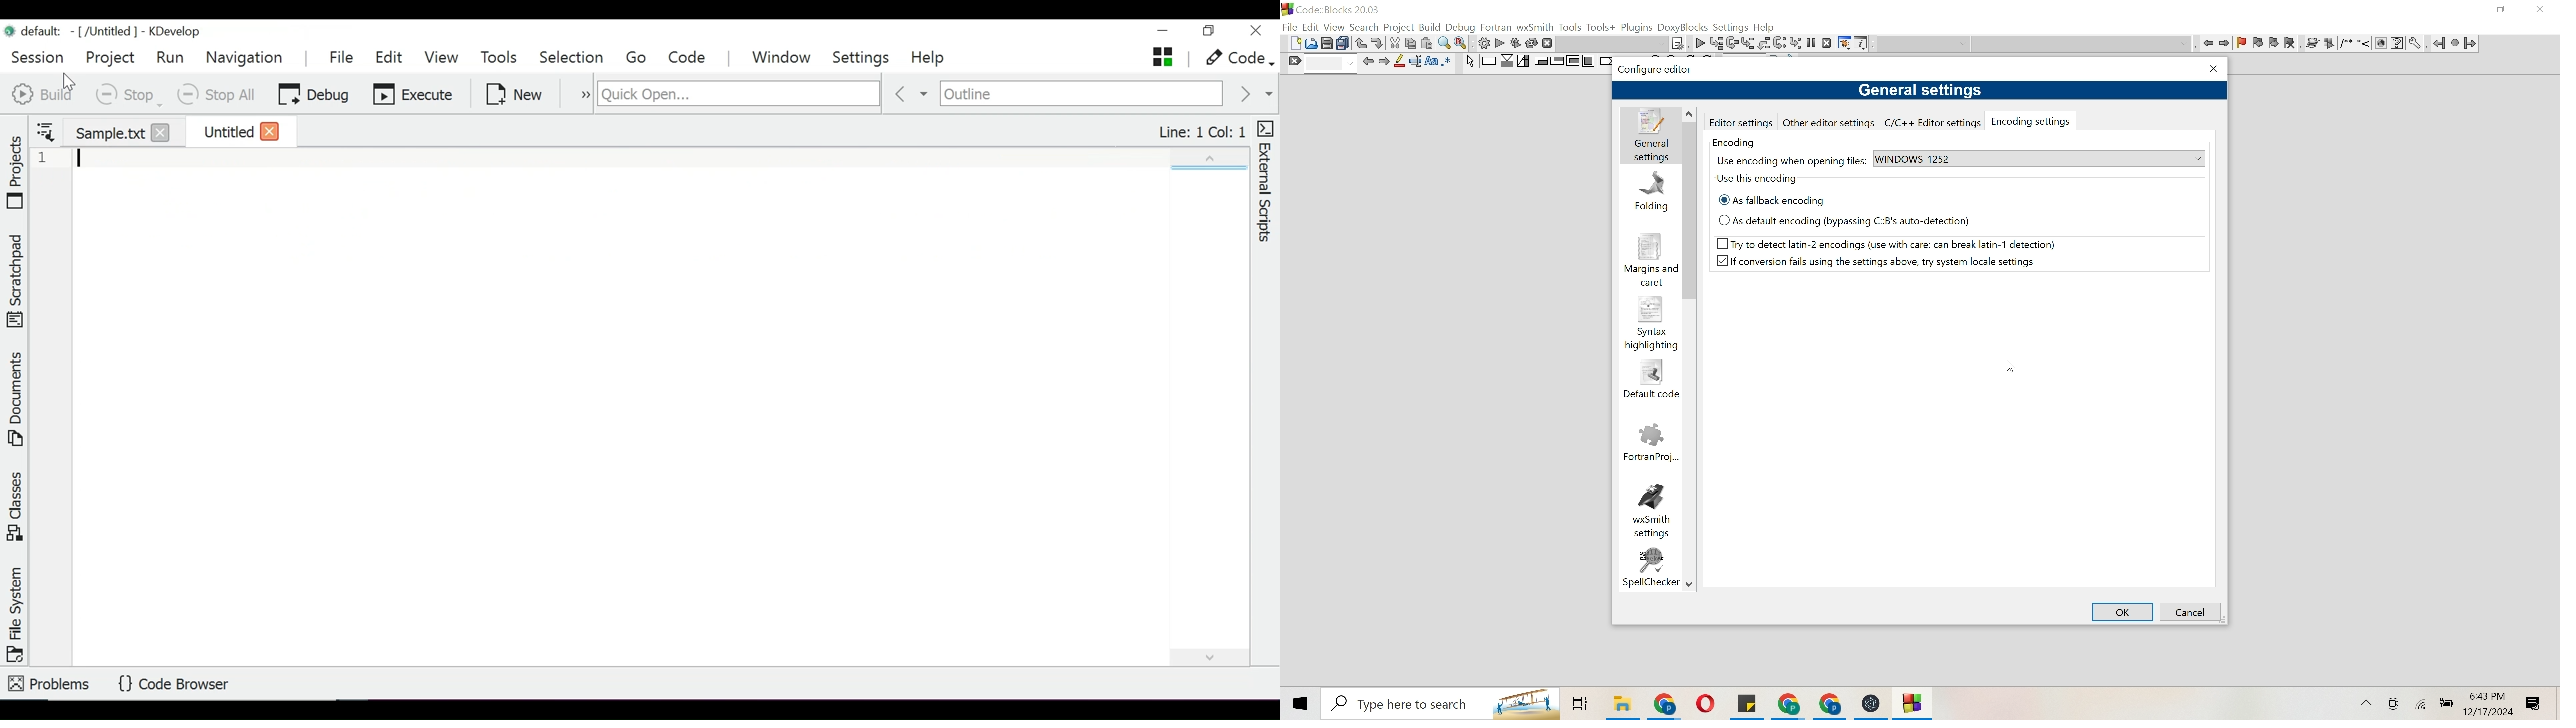 The image size is (2576, 728). I want to click on Play, so click(1701, 43).